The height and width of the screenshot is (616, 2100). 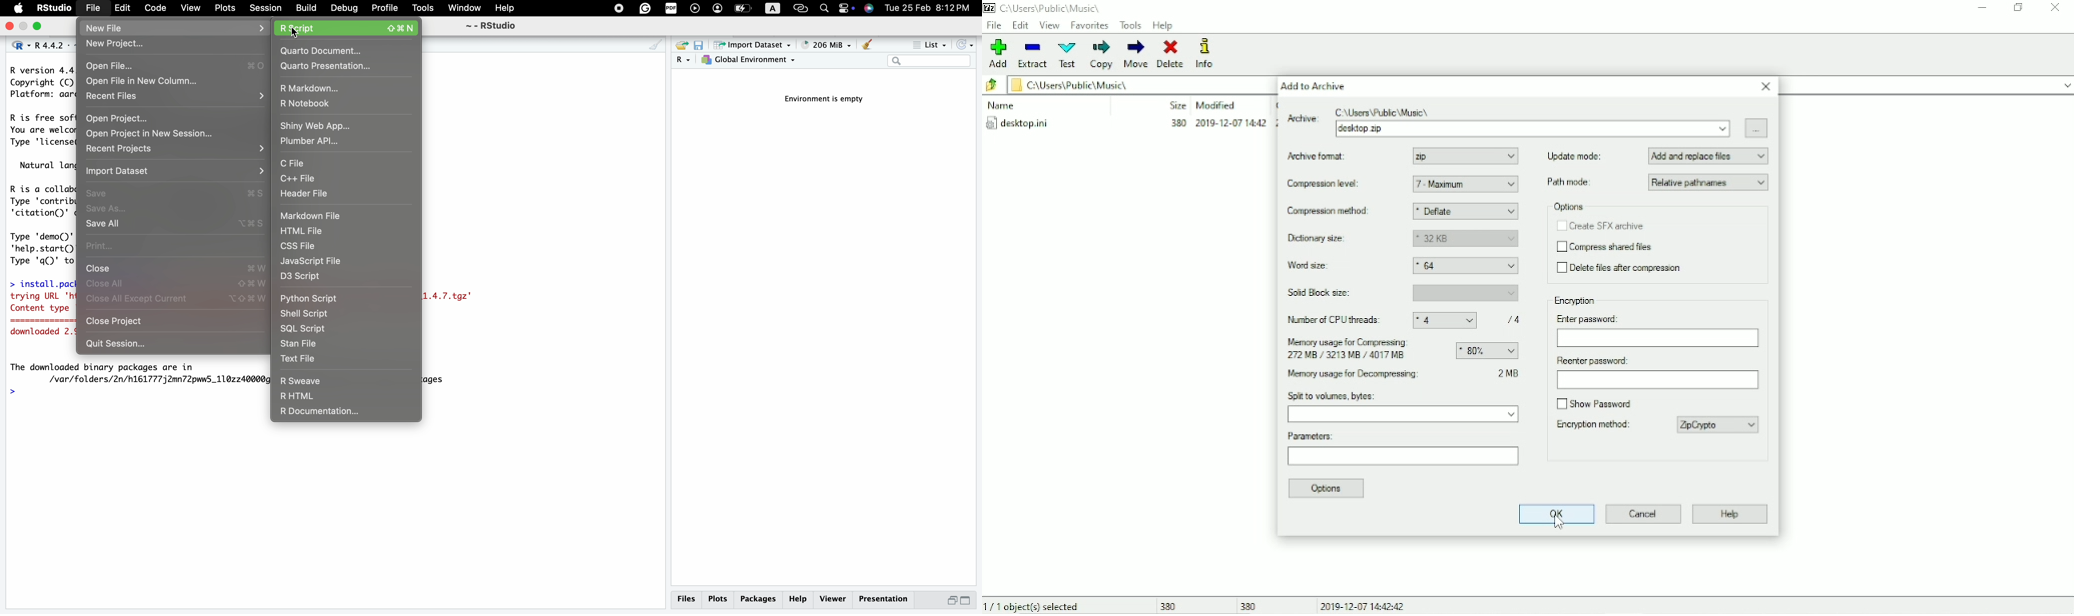 What do you see at coordinates (41, 304) in the screenshot?
I see `trying URL "https://cran.rstudio.com/bin/macosx/big-sur-armé4/contrib/4.4/RPostgres_1.4.7.tgz"
Content type 'application/x-gzip' length 3001229 bytes (2.9 MB)` at bounding box center [41, 304].